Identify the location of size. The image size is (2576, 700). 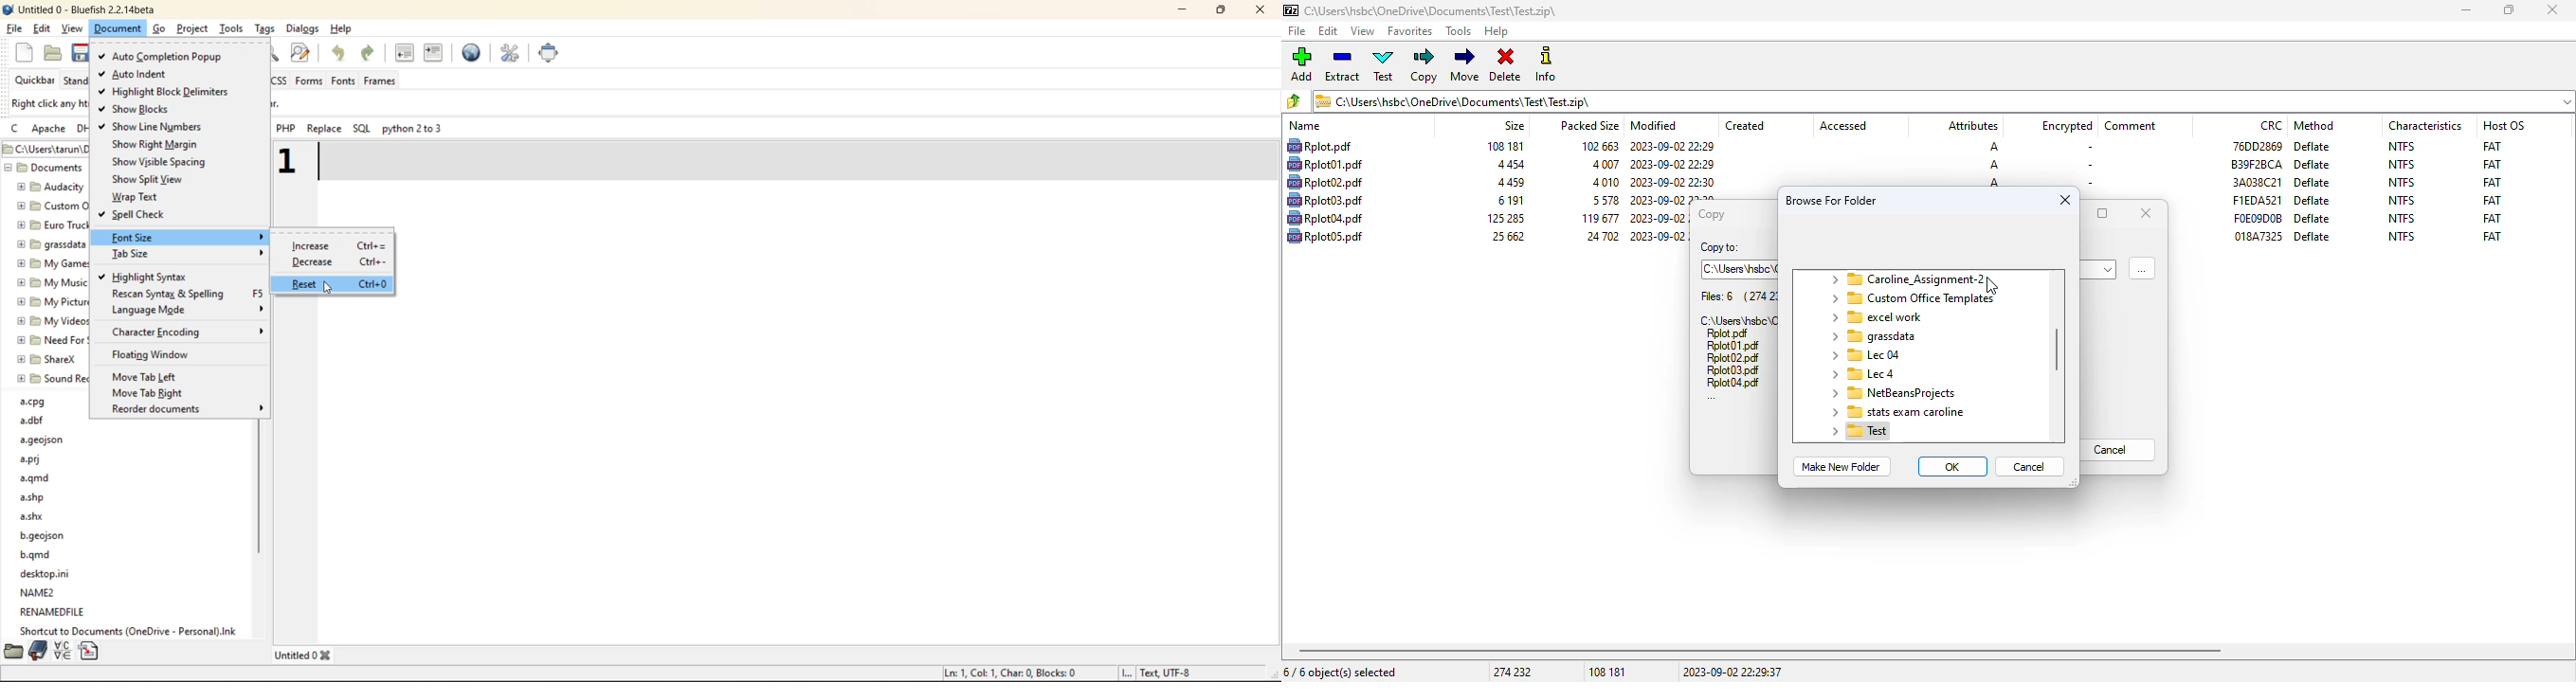
(1507, 236).